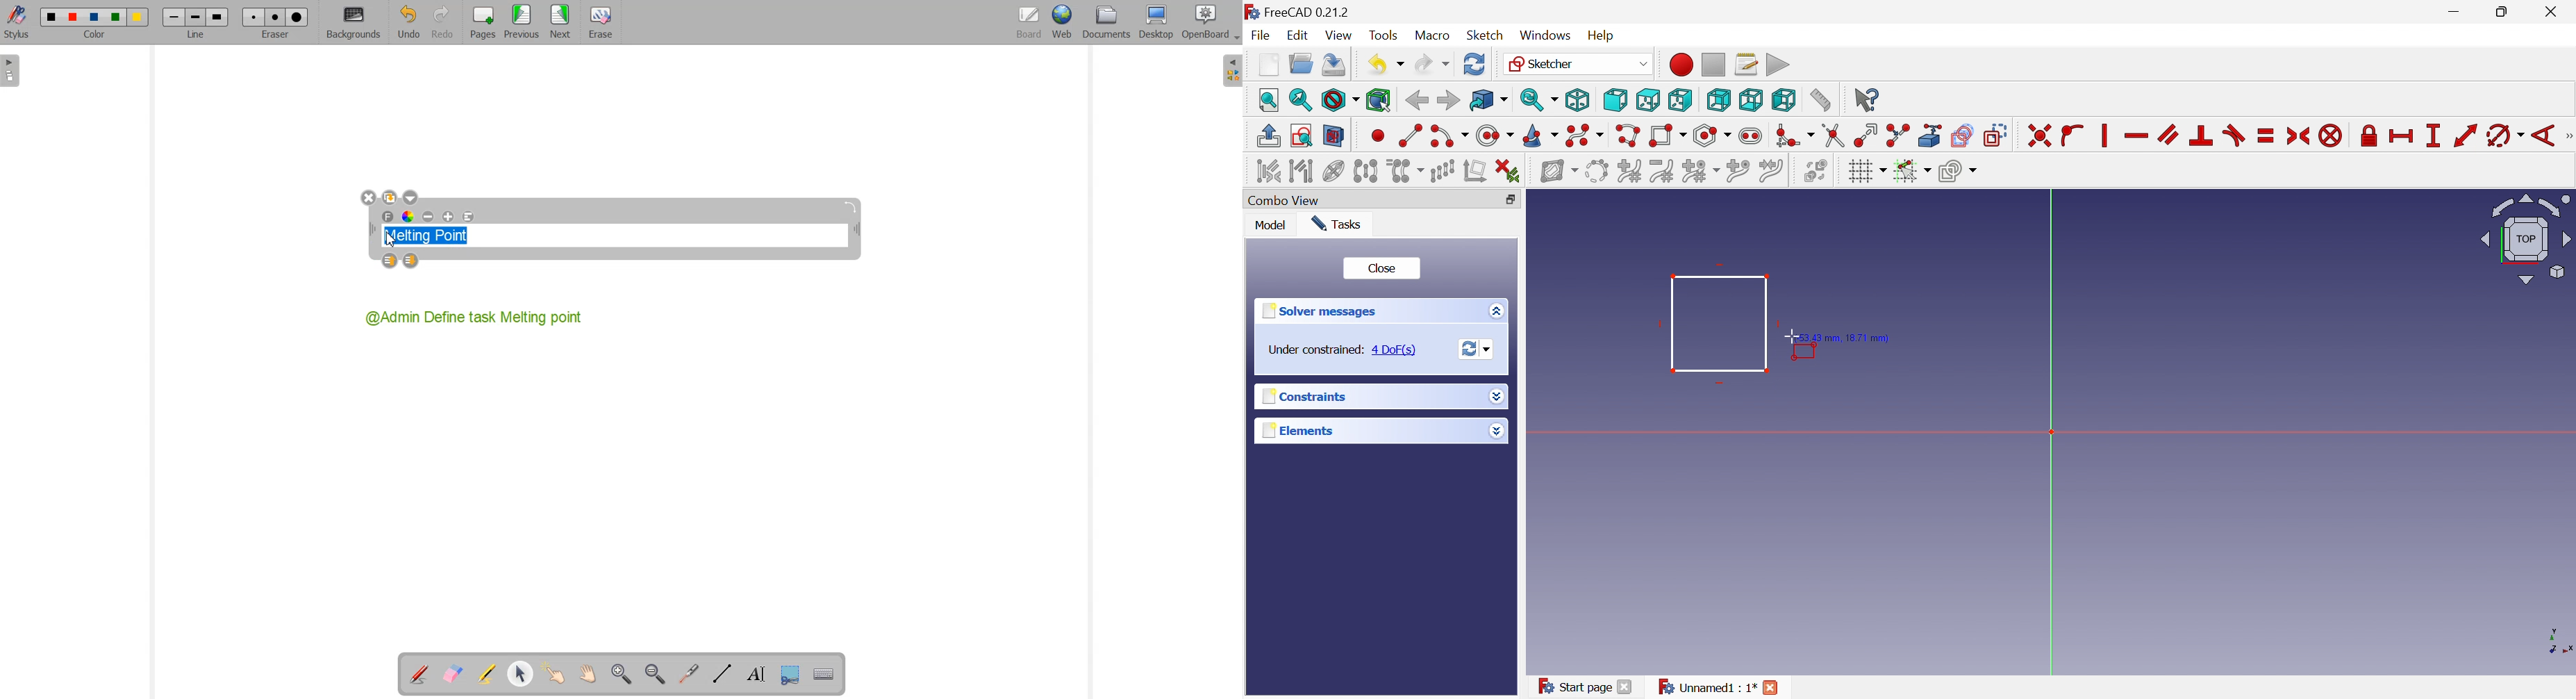 The width and height of the screenshot is (2576, 700). What do you see at coordinates (2102, 135) in the screenshot?
I see `Constrain vertically` at bounding box center [2102, 135].